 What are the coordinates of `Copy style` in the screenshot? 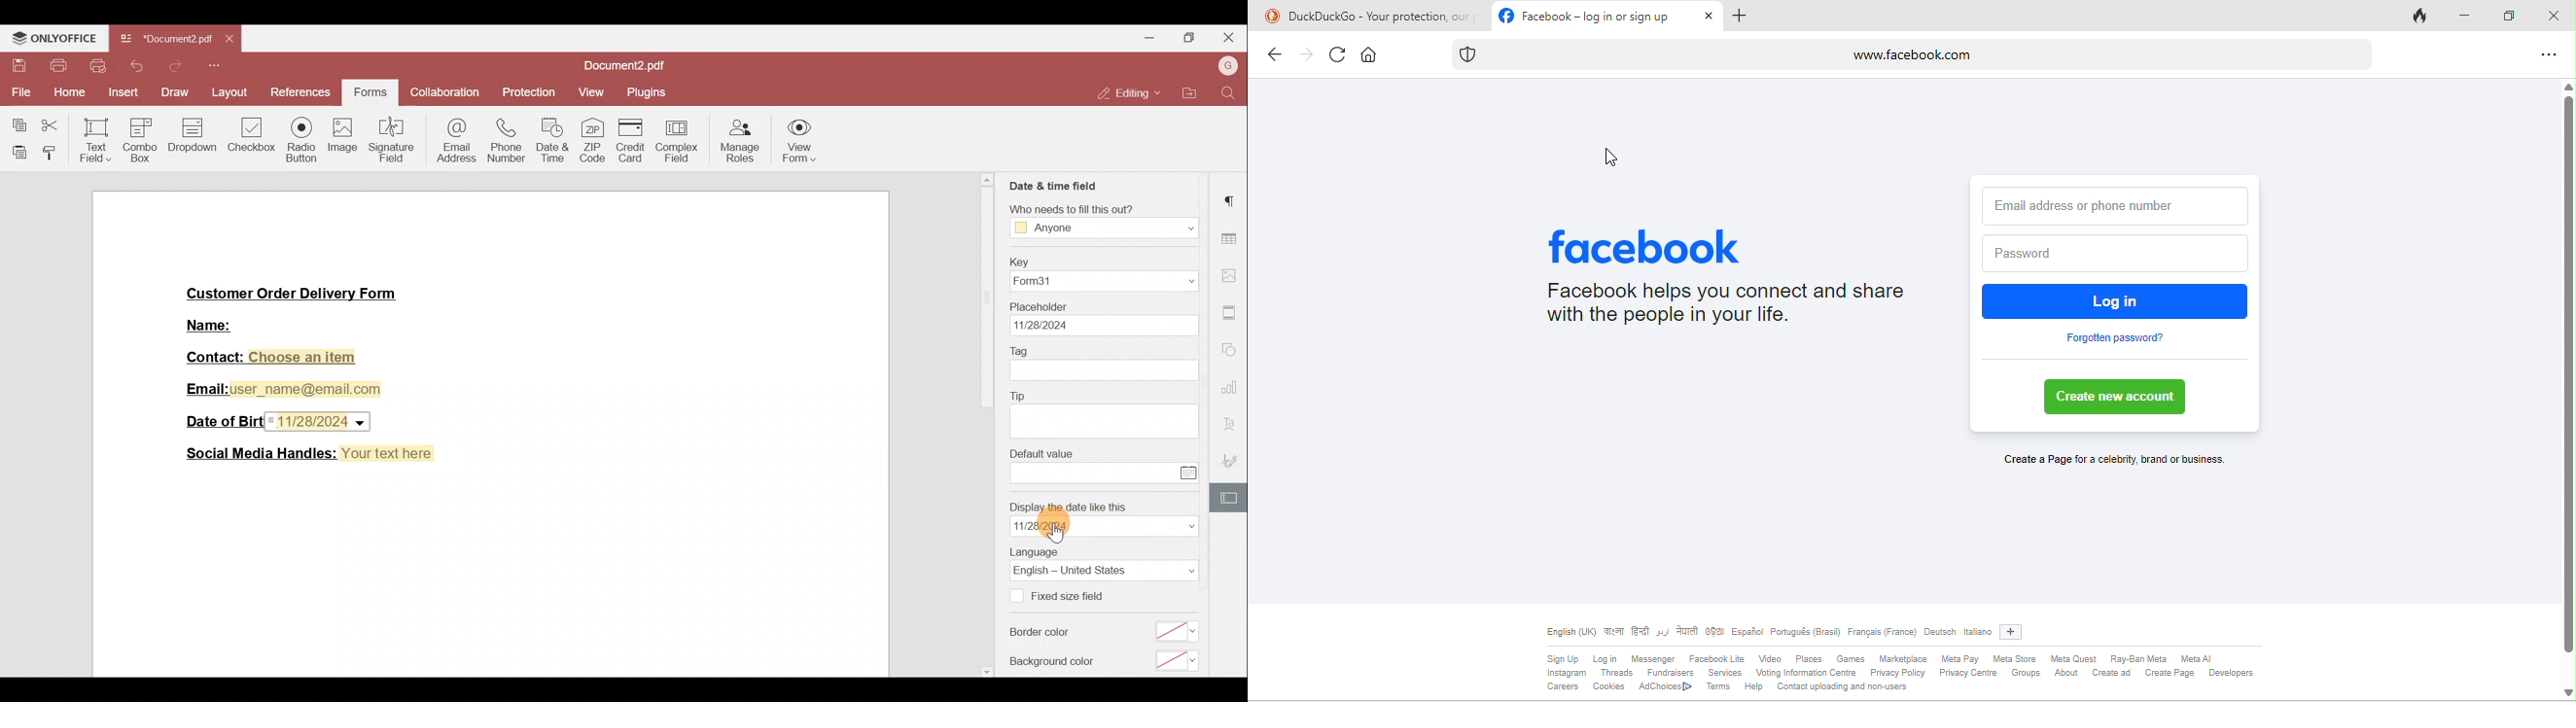 It's located at (52, 151).